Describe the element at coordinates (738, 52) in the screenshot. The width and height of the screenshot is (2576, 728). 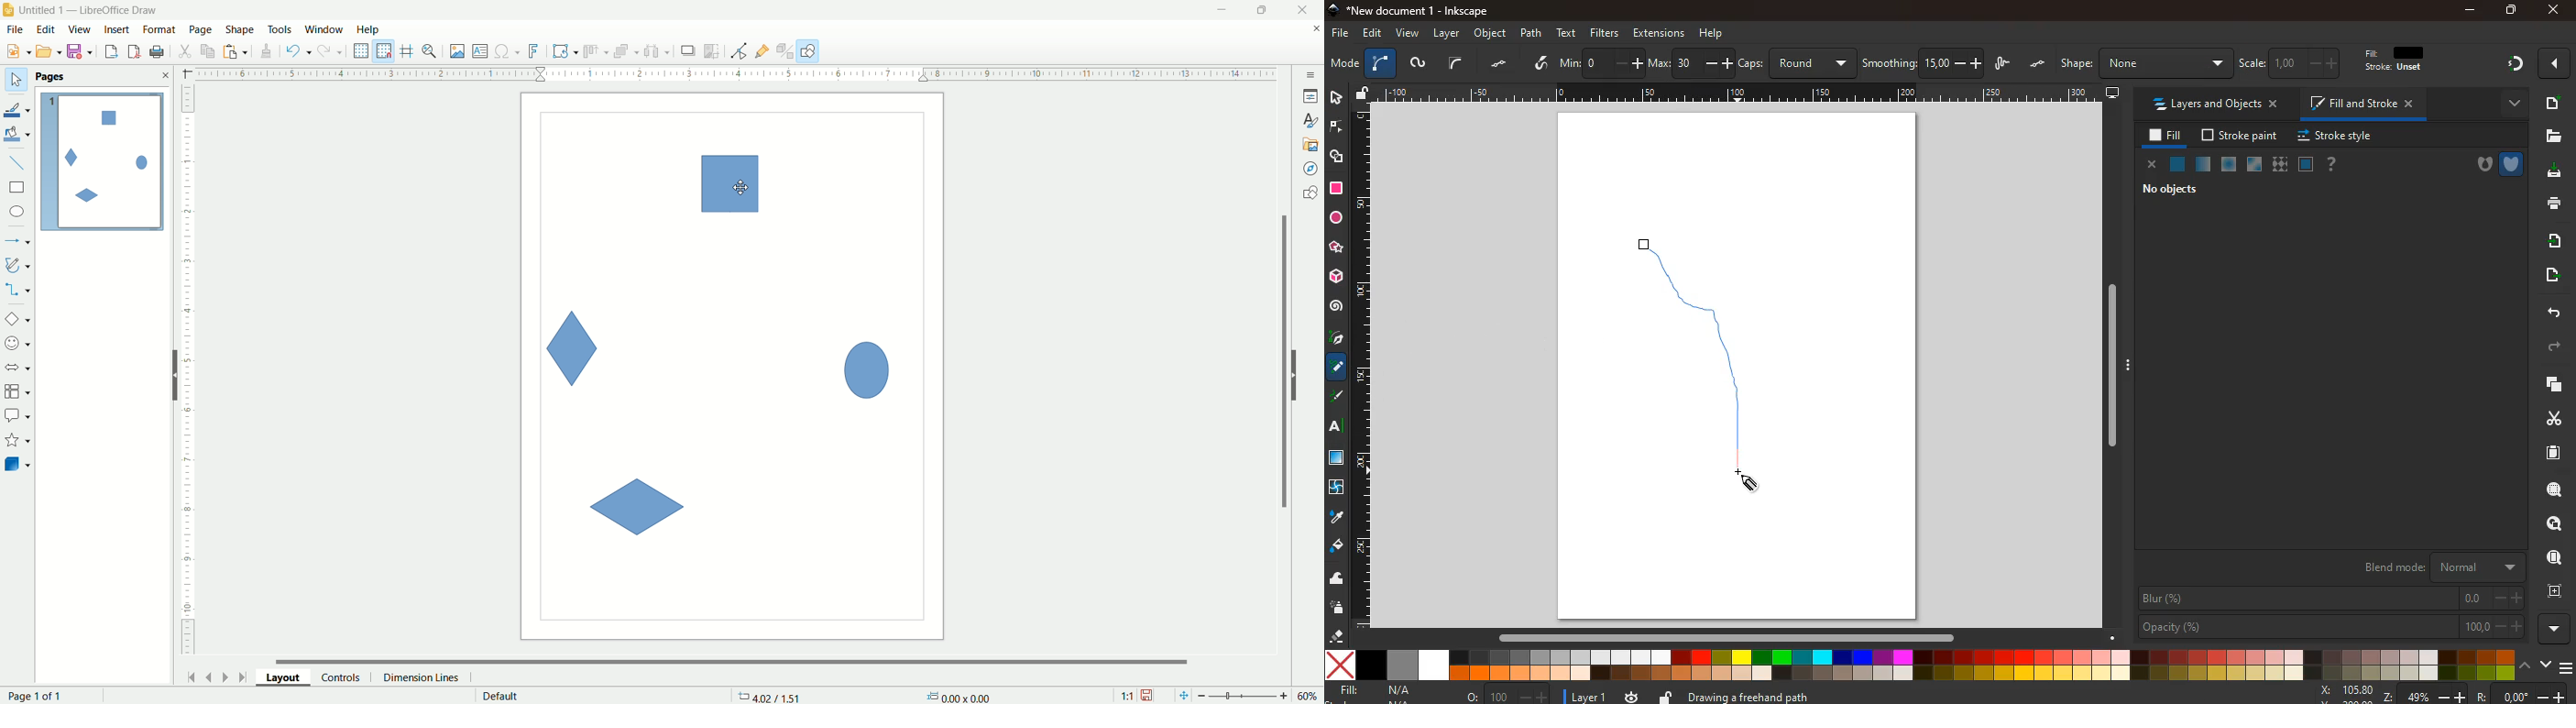
I see `point edit mode` at that location.